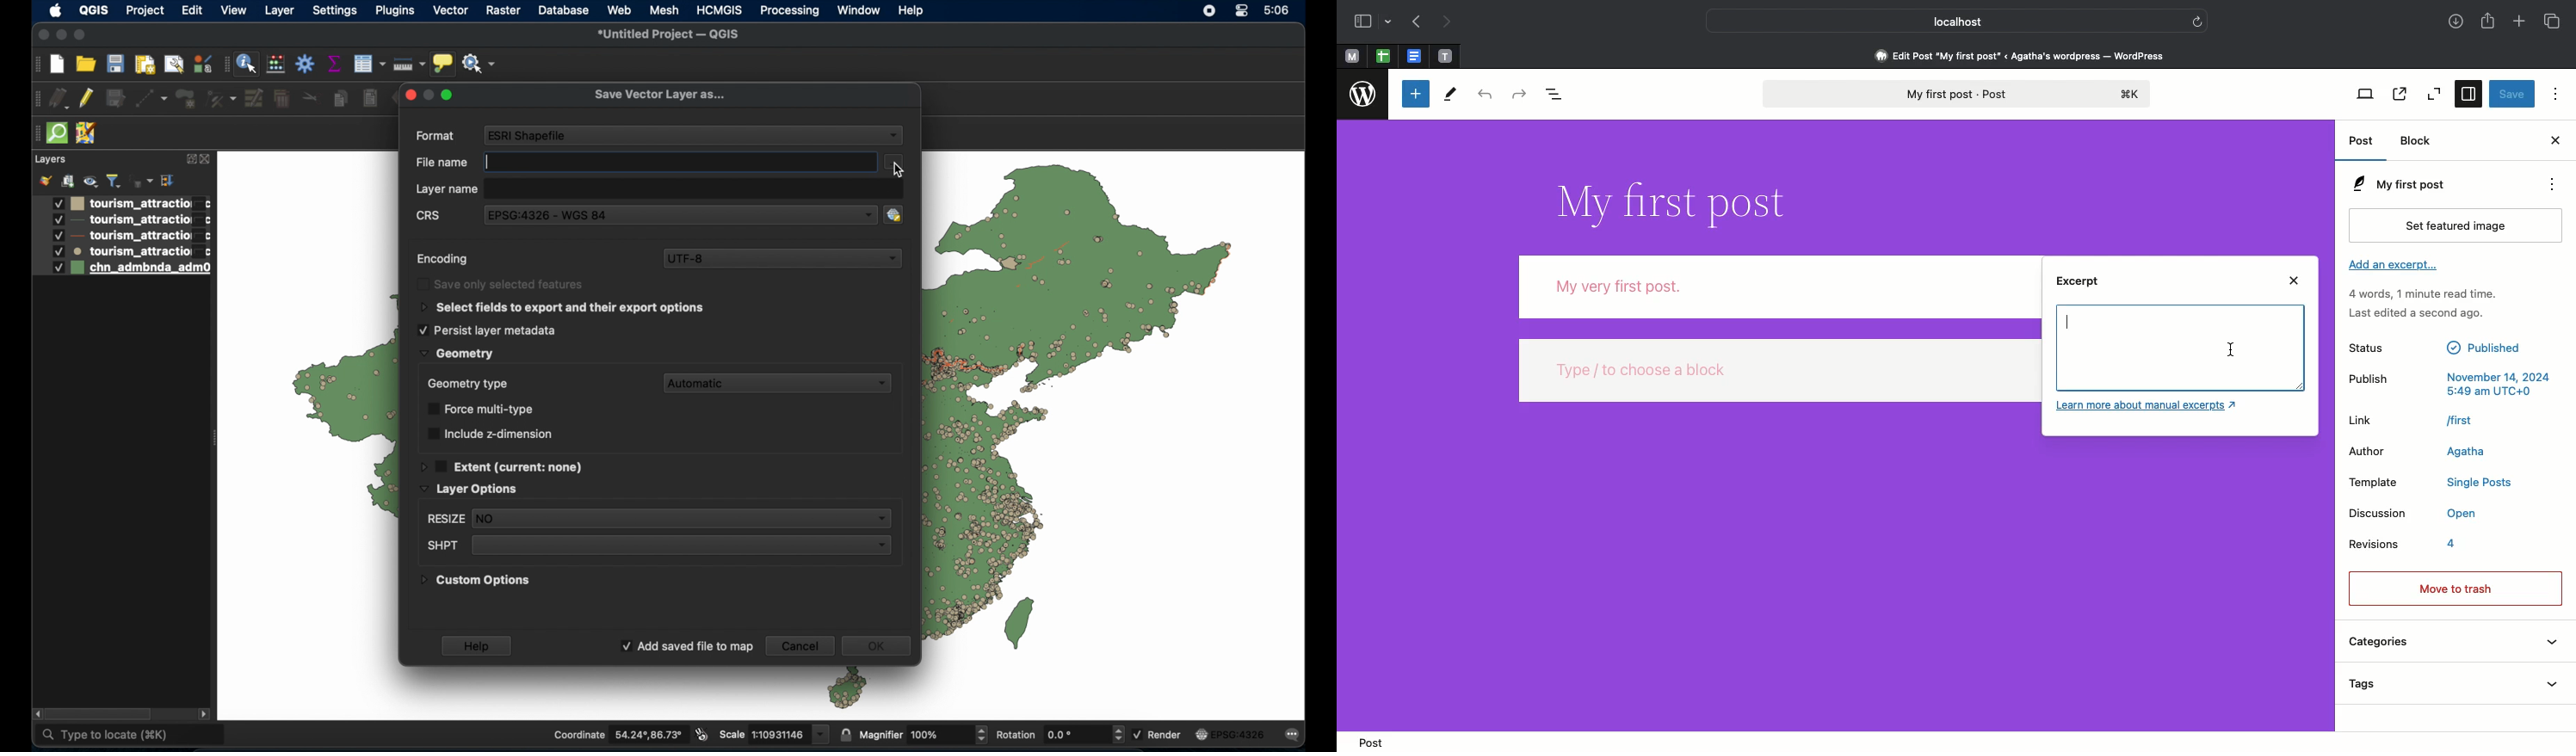 The height and width of the screenshot is (756, 2576). I want to click on Redo, so click(1519, 94).